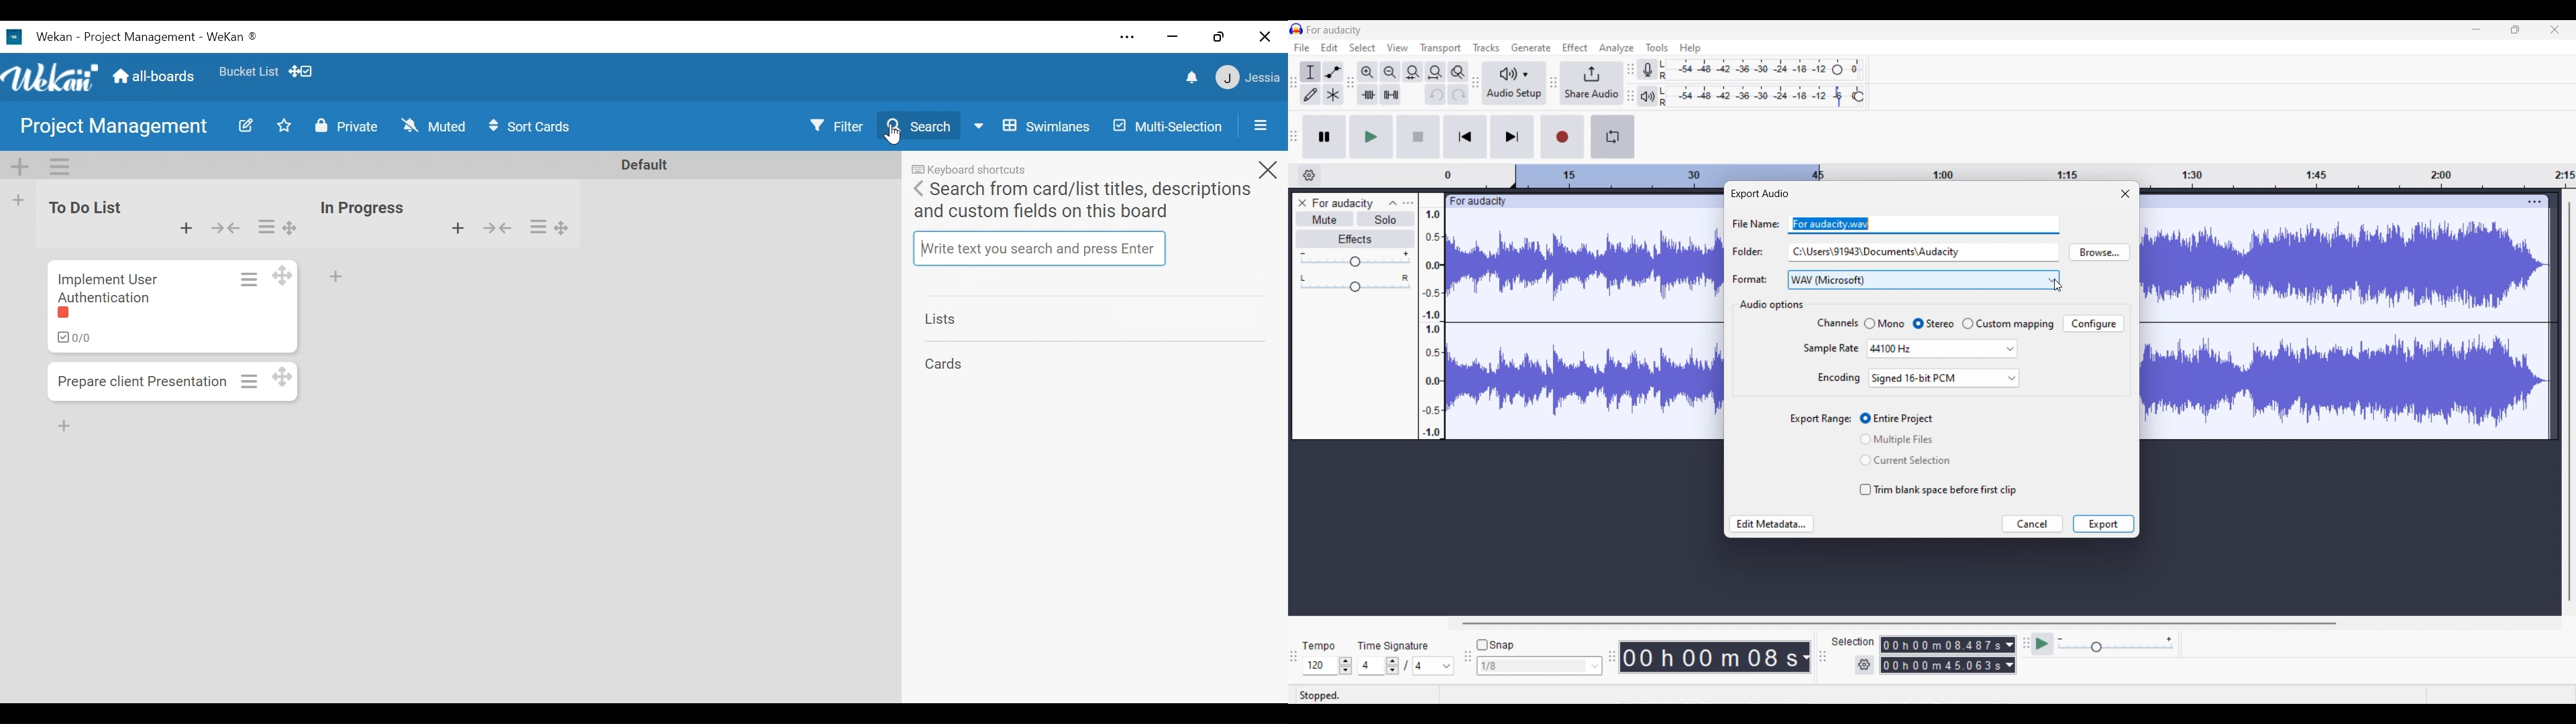  Describe the element at coordinates (1744, 70) in the screenshot. I see `Recording level` at that location.